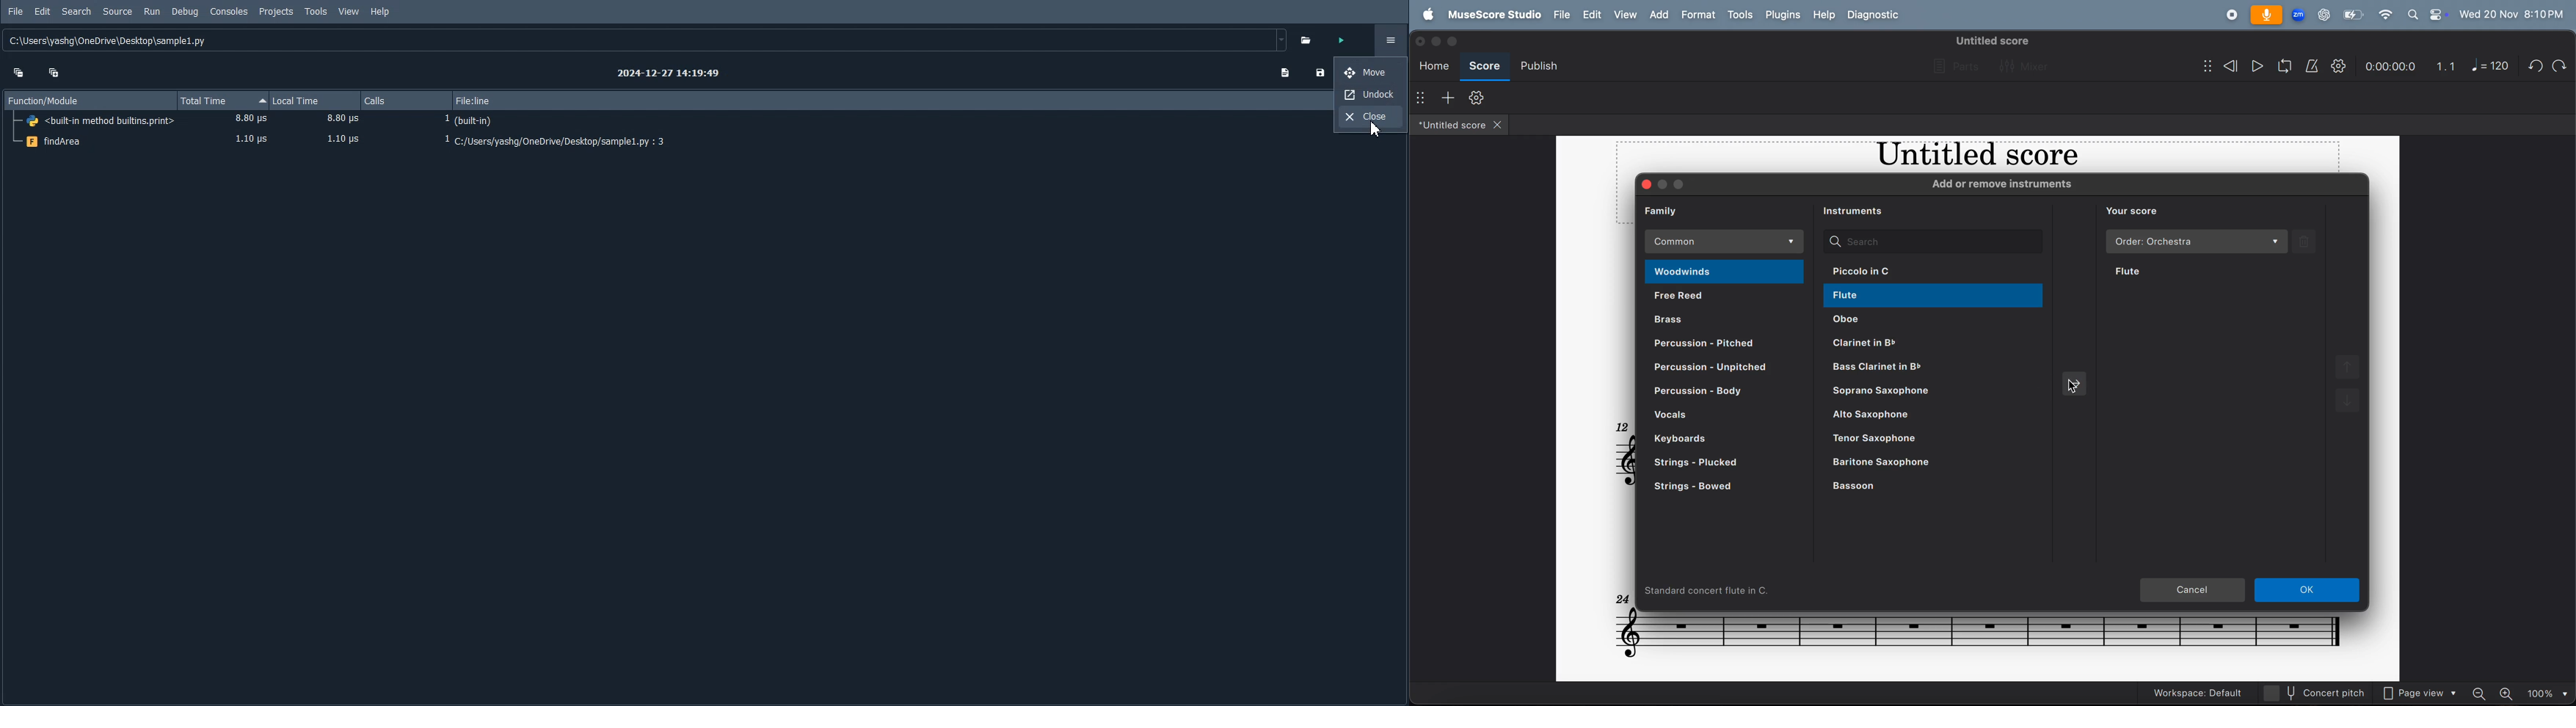  I want to click on minimize, so click(1664, 183).